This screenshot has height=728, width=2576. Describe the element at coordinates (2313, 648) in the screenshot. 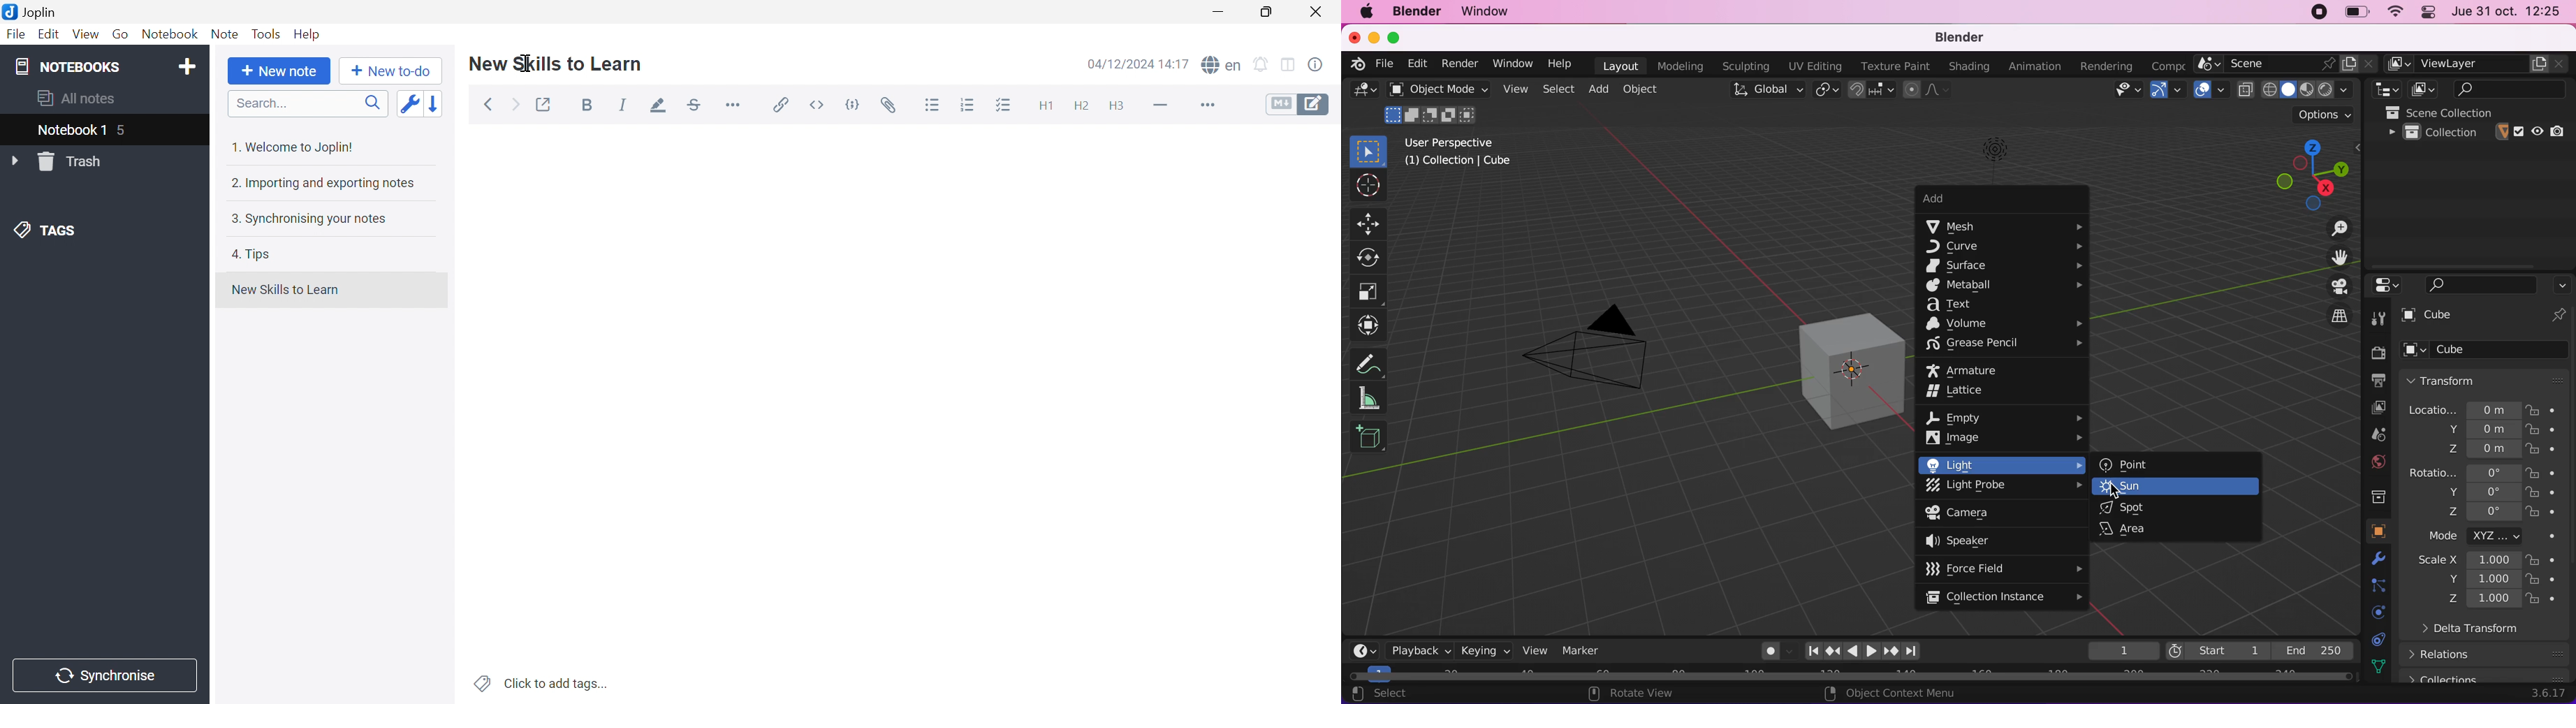

I see `end 250` at that location.